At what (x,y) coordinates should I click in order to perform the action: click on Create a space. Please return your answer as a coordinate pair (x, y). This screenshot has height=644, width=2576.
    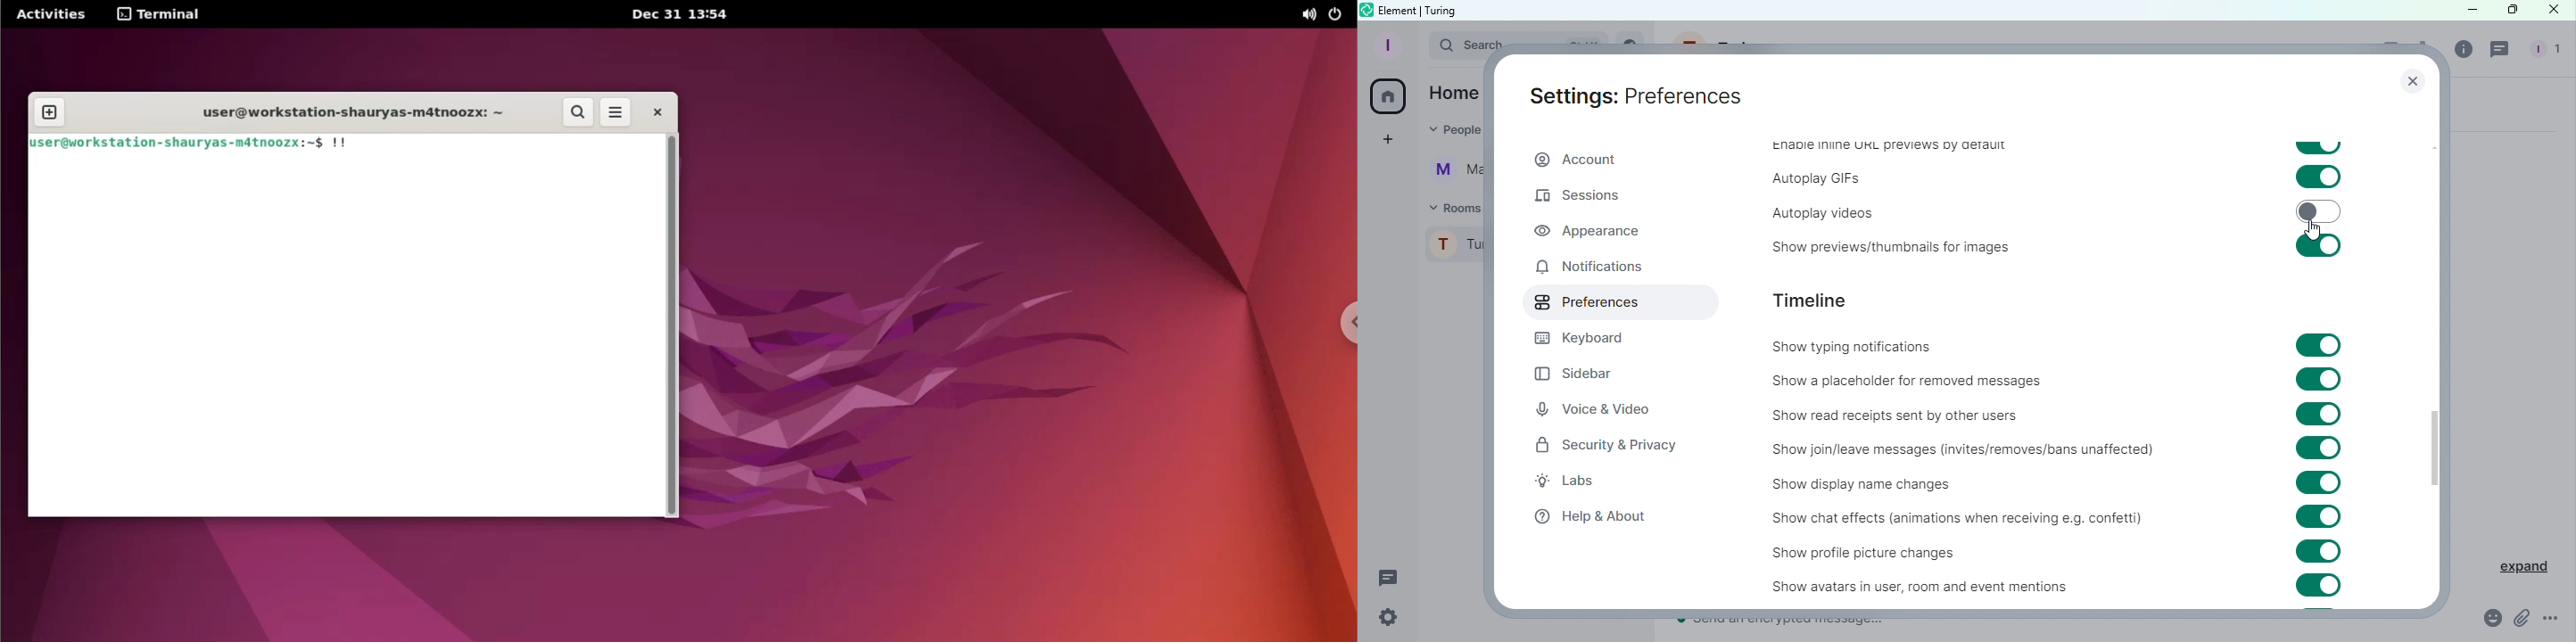
    Looking at the image, I should click on (1391, 139).